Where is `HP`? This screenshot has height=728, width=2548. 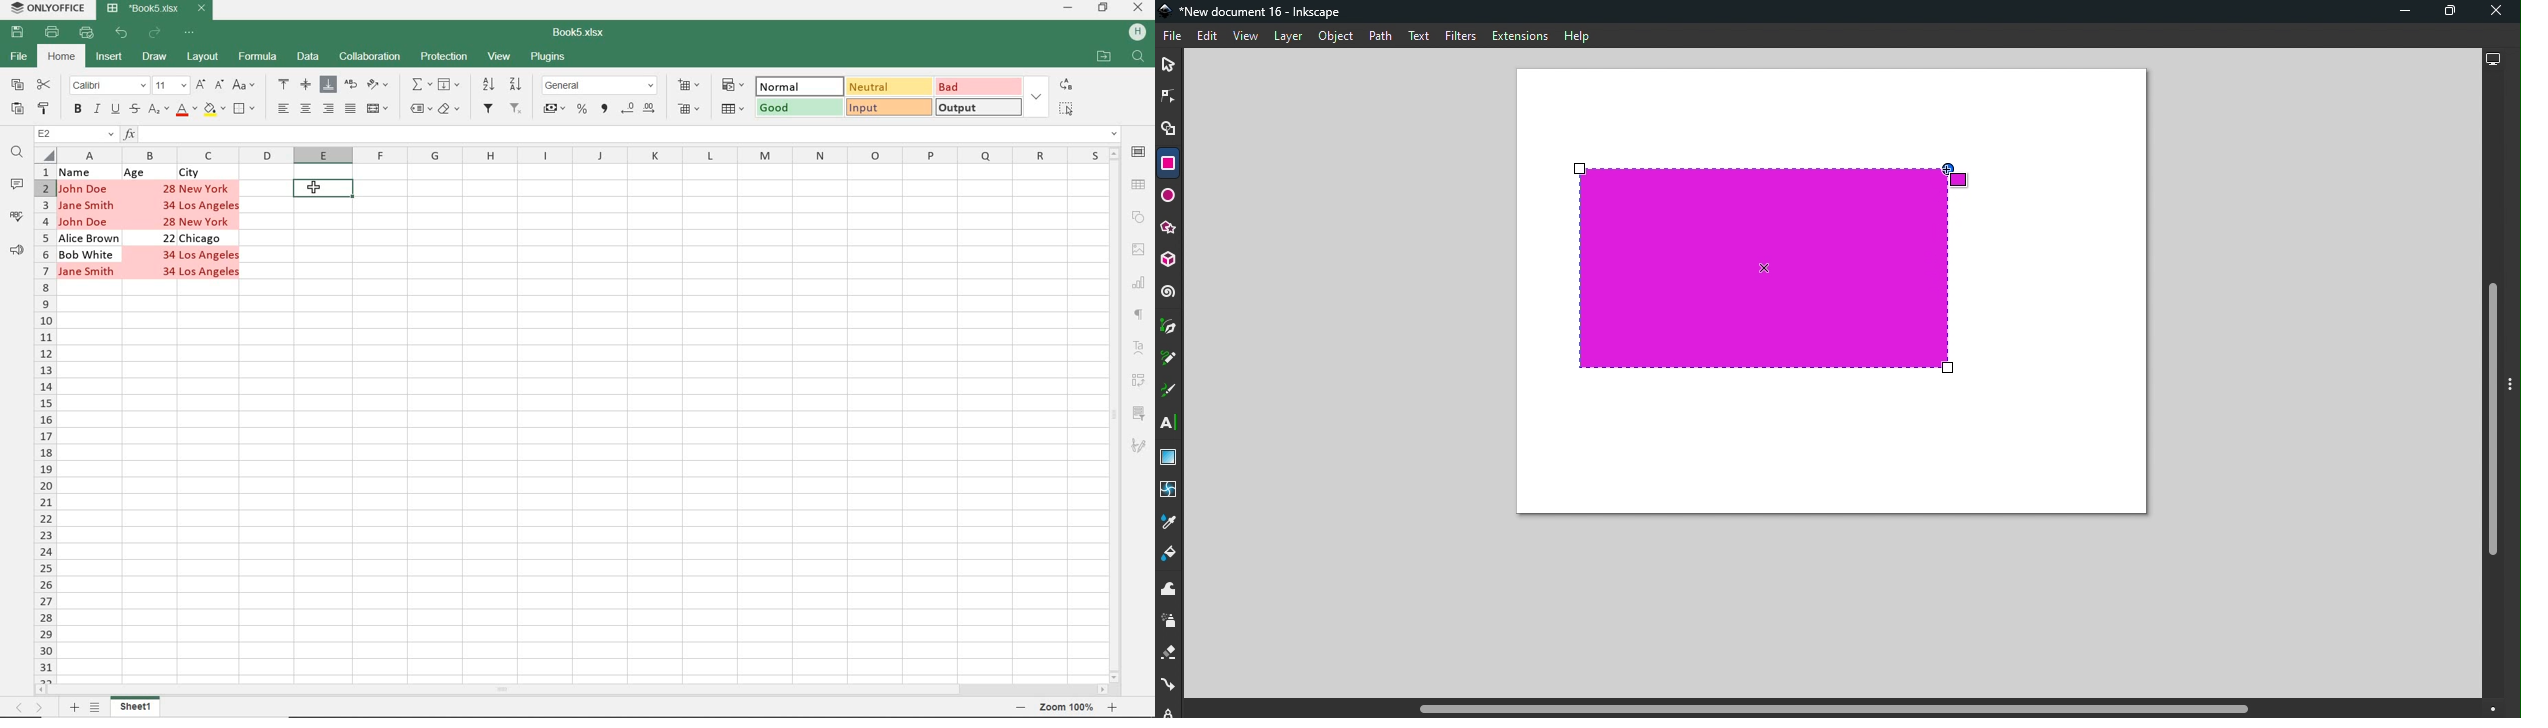
HP is located at coordinates (1141, 28).